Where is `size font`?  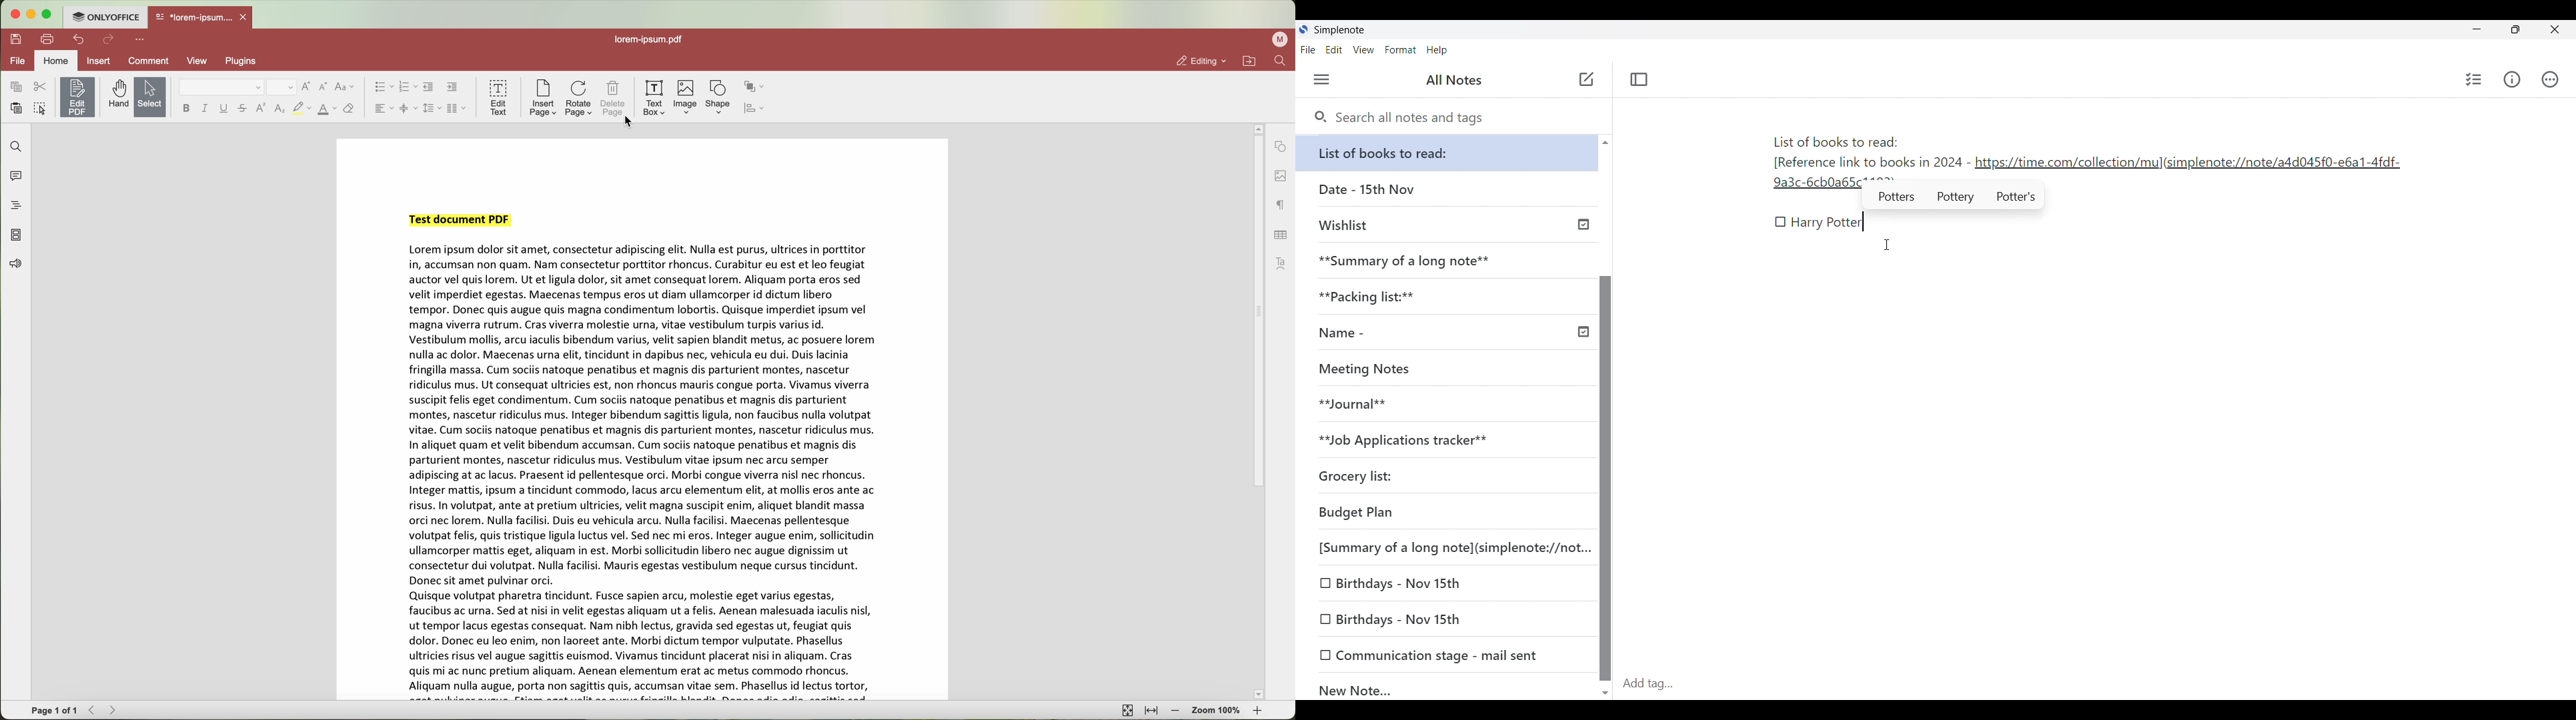 size font is located at coordinates (282, 87).